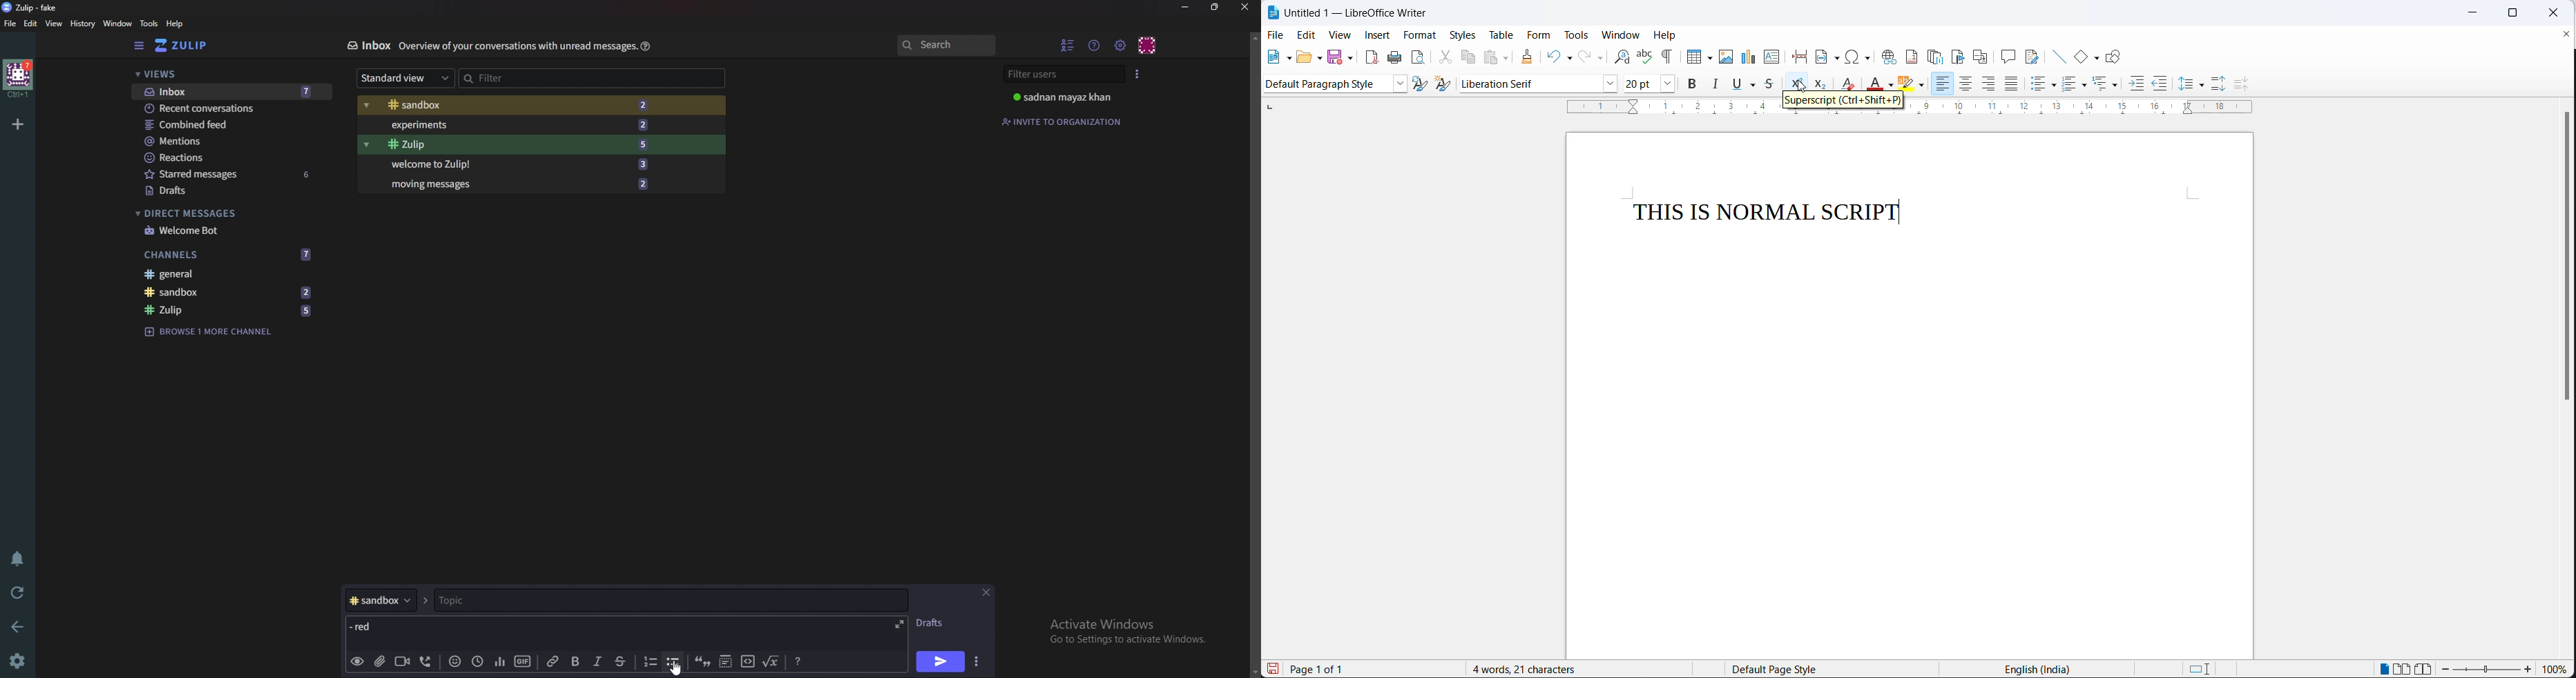 The width and height of the screenshot is (2576, 700). What do you see at coordinates (1402, 84) in the screenshot?
I see `paragraph style` at bounding box center [1402, 84].